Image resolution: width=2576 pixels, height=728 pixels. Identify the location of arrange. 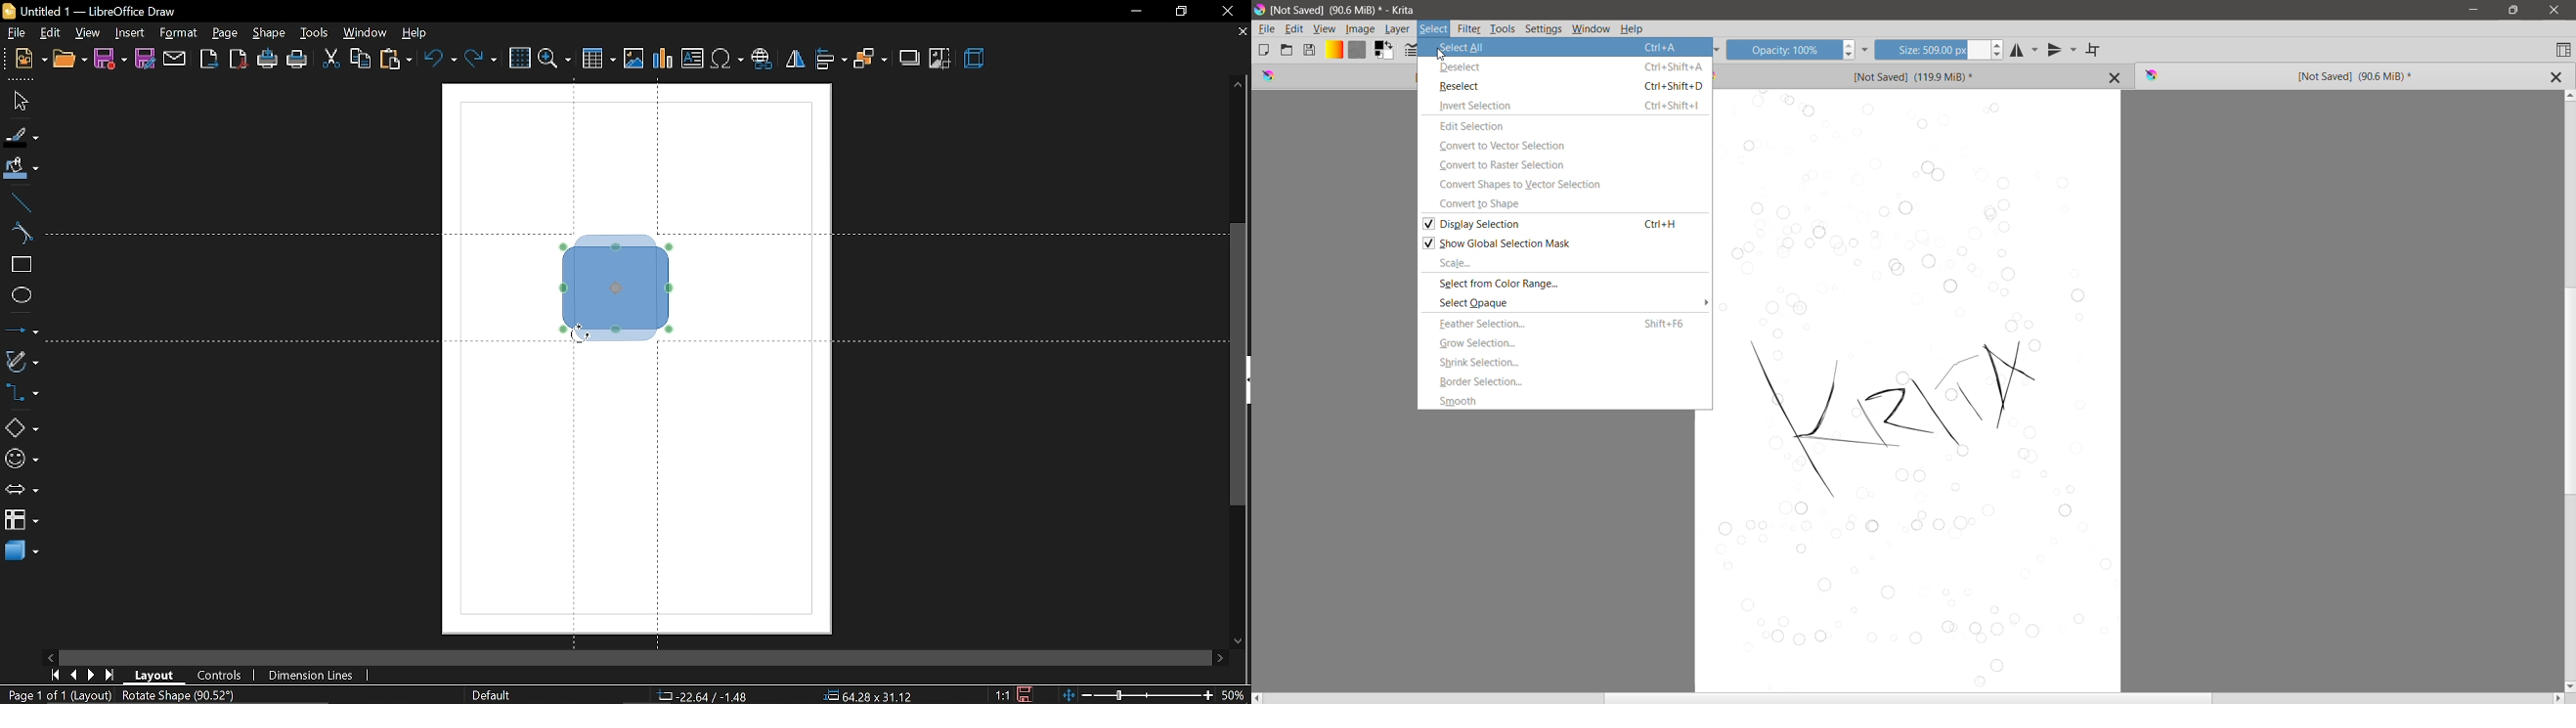
(870, 60).